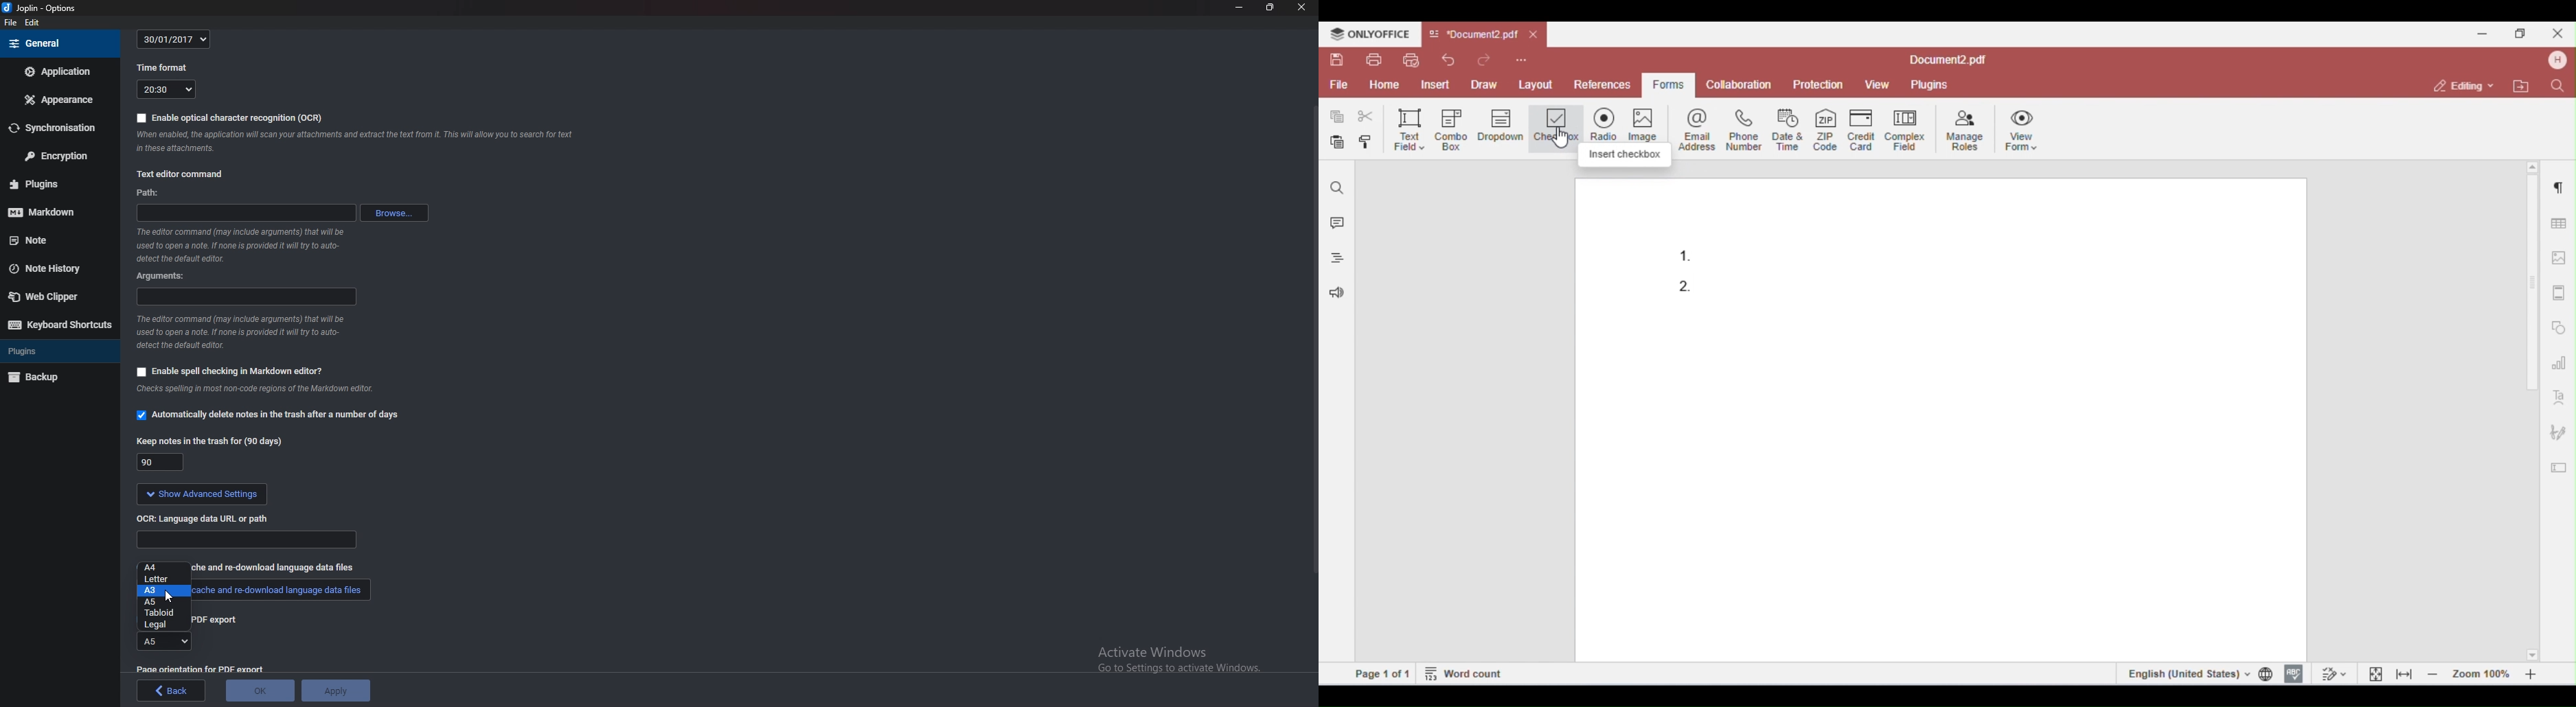 This screenshot has width=2576, height=728. I want to click on Time format, so click(166, 91).